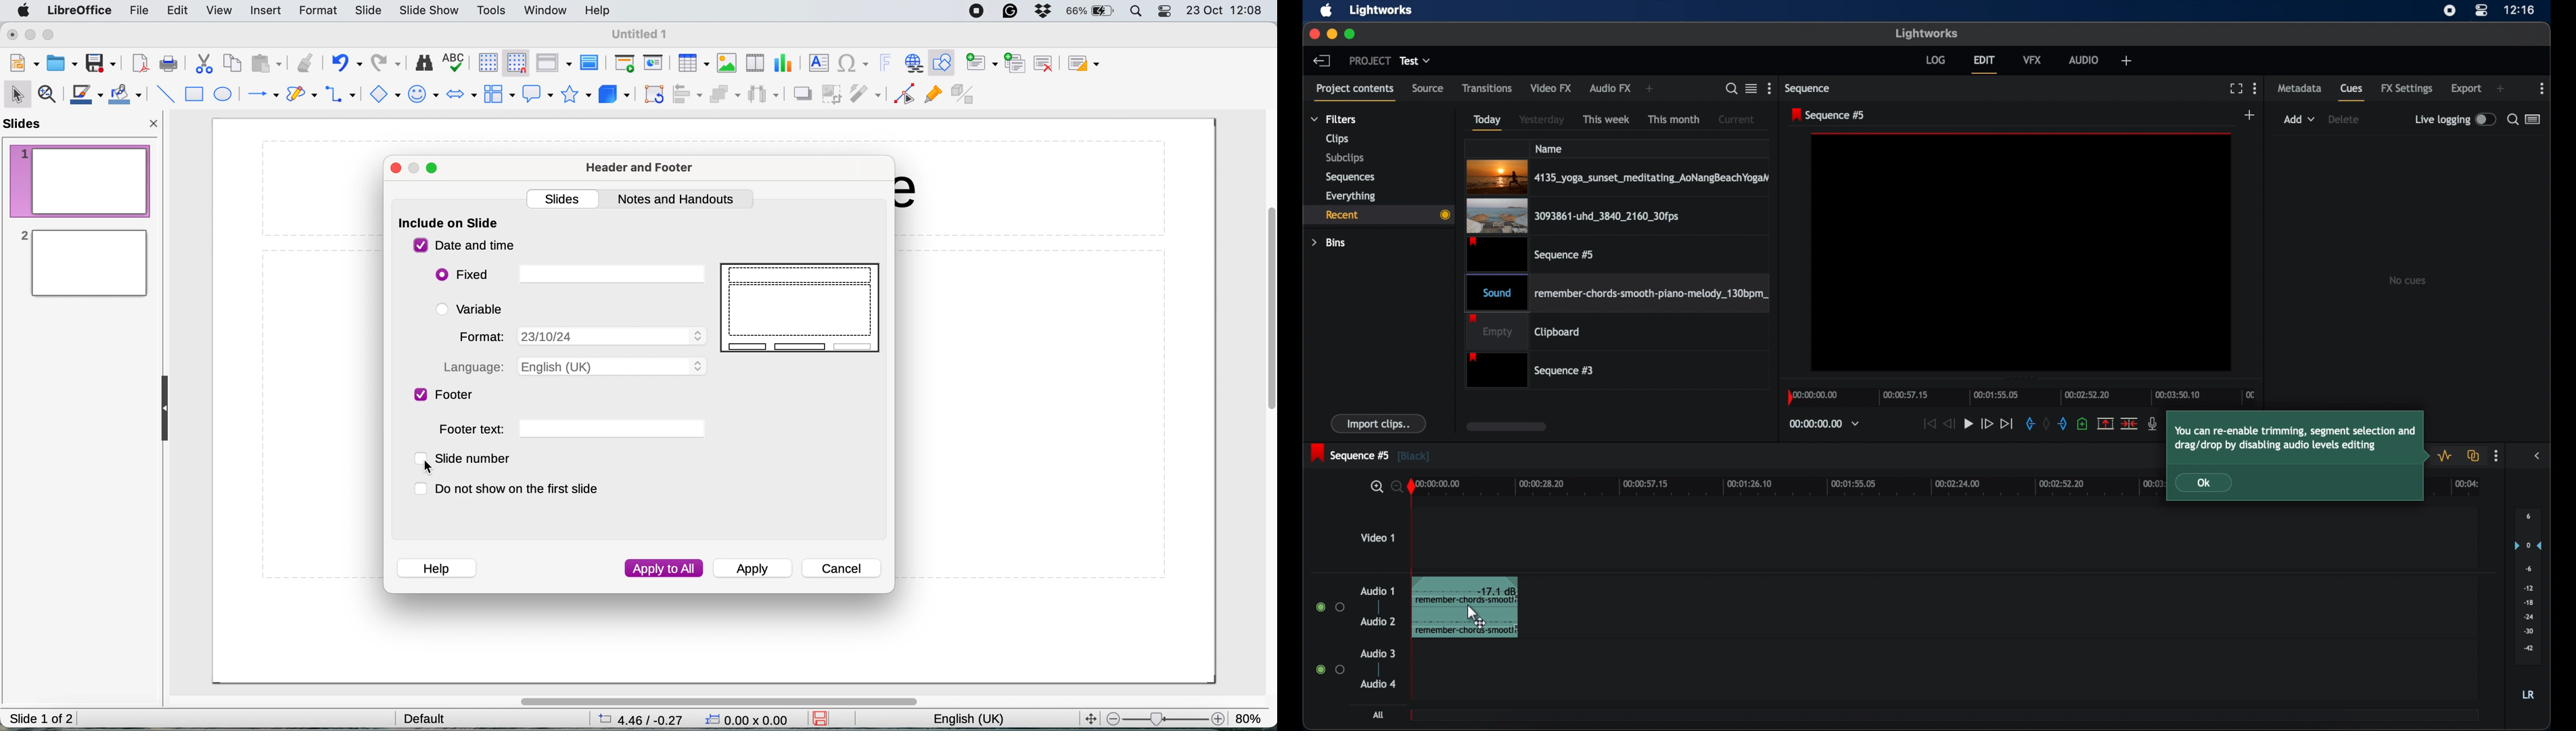 The image size is (2576, 756). What do you see at coordinates (580, 335) in the screenshot?
I see `format` at bounding box center [580, 335].